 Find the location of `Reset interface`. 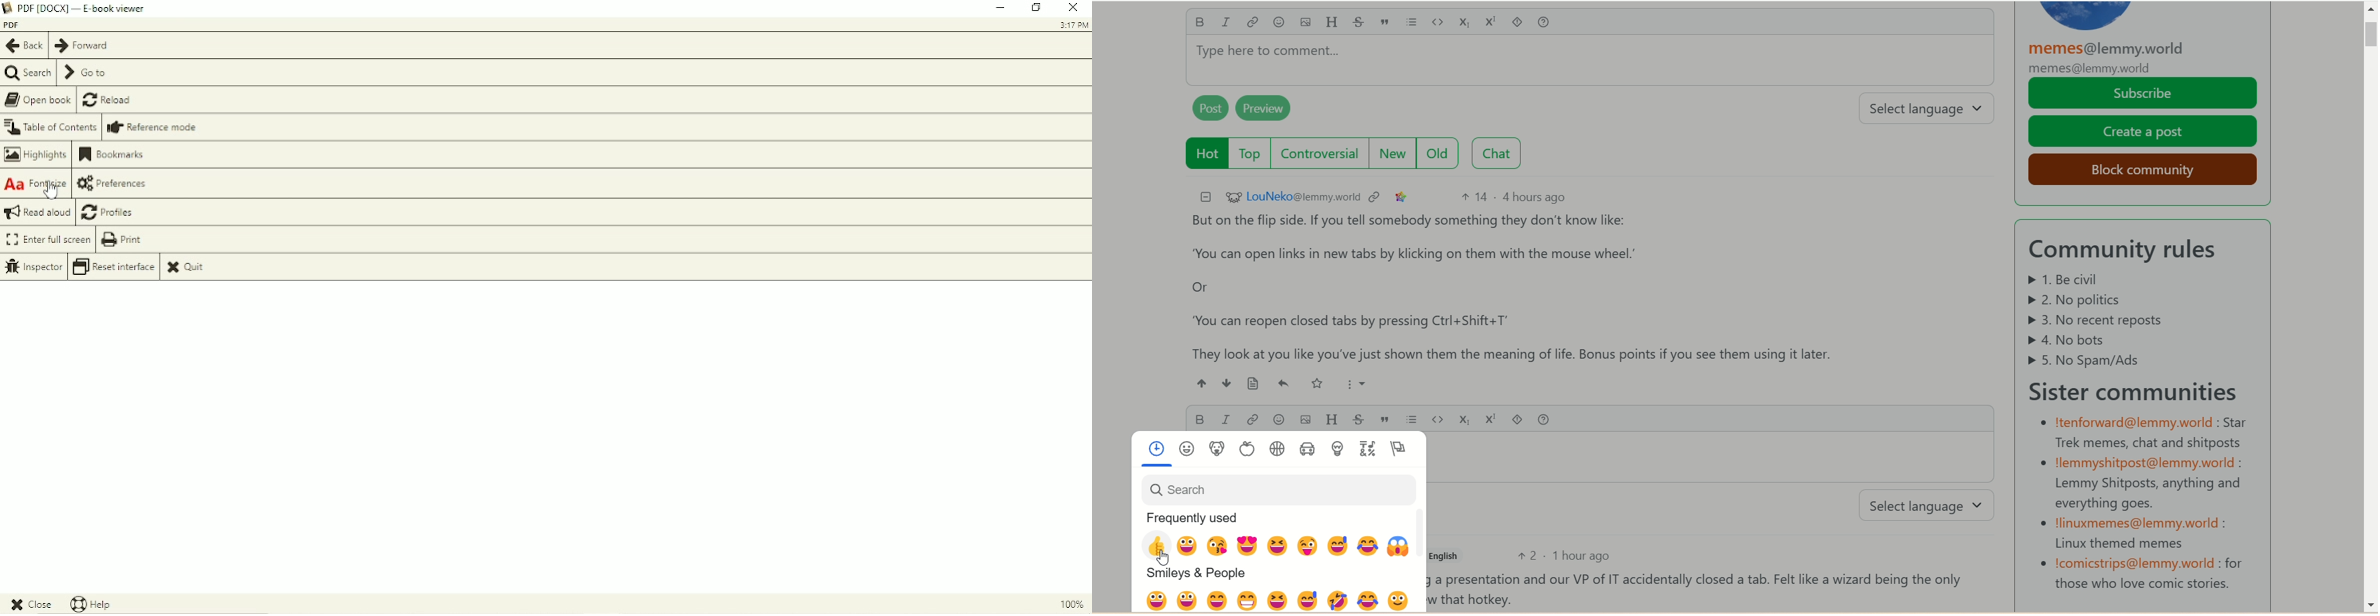

Reset interface is located at coordinates (115, 267).